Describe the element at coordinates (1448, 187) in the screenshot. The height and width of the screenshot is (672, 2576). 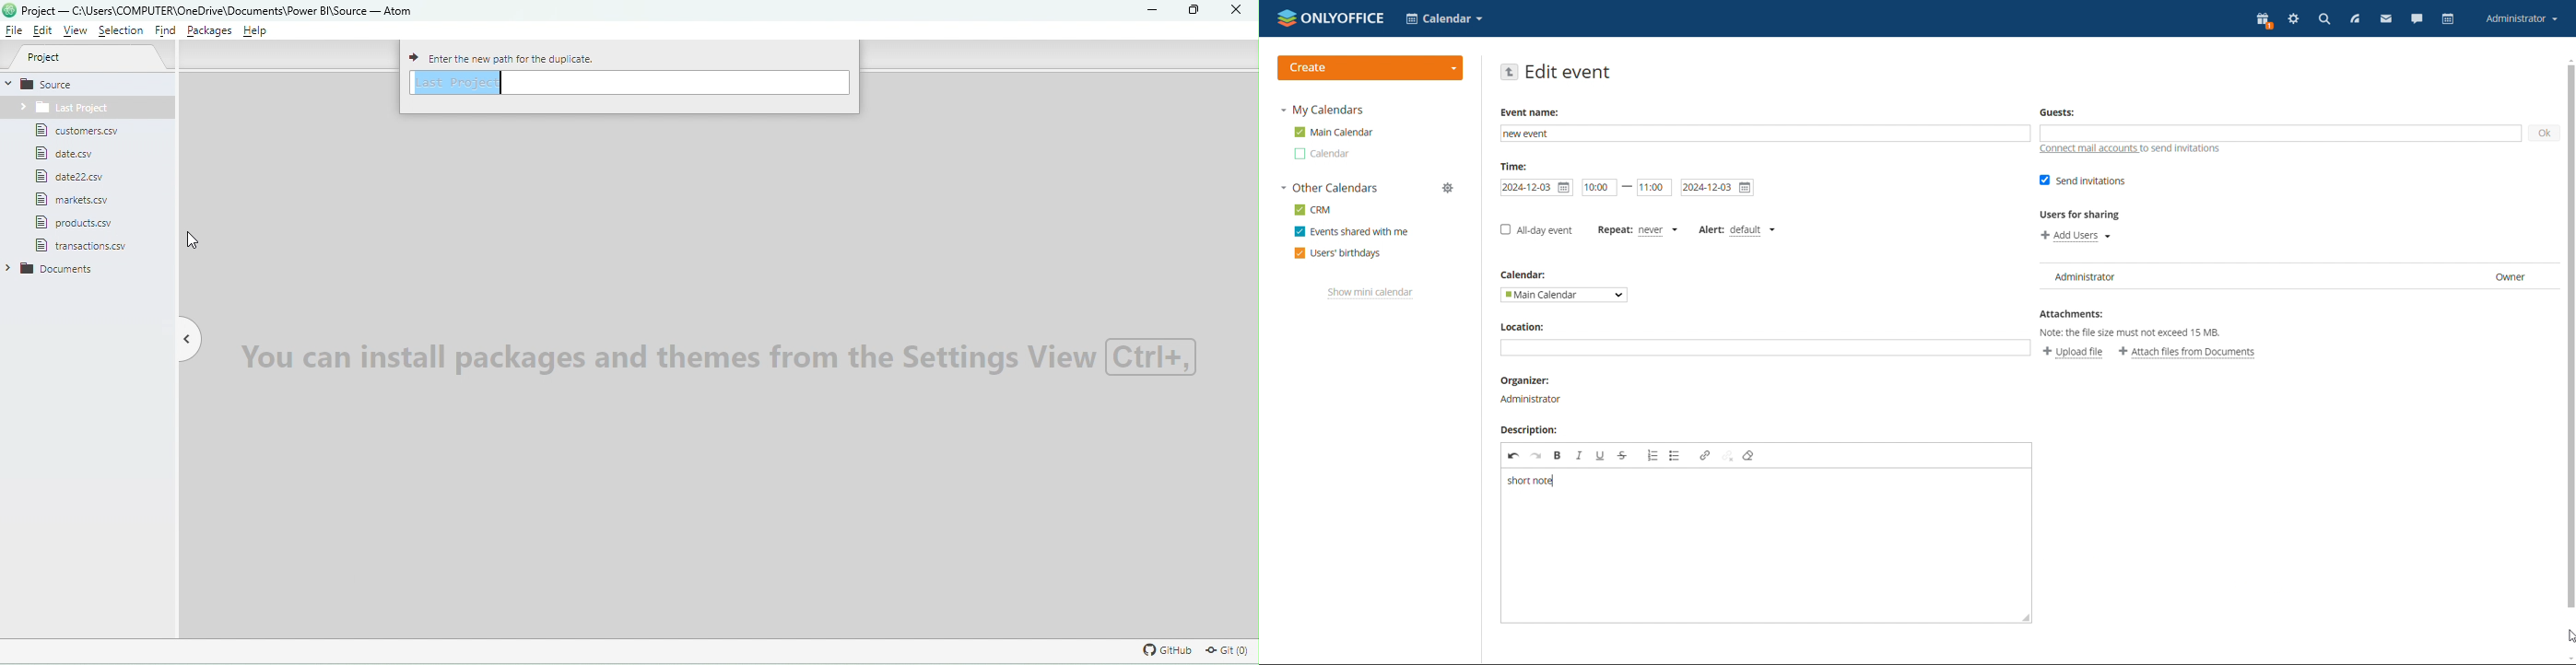
I see `manage` at that location.